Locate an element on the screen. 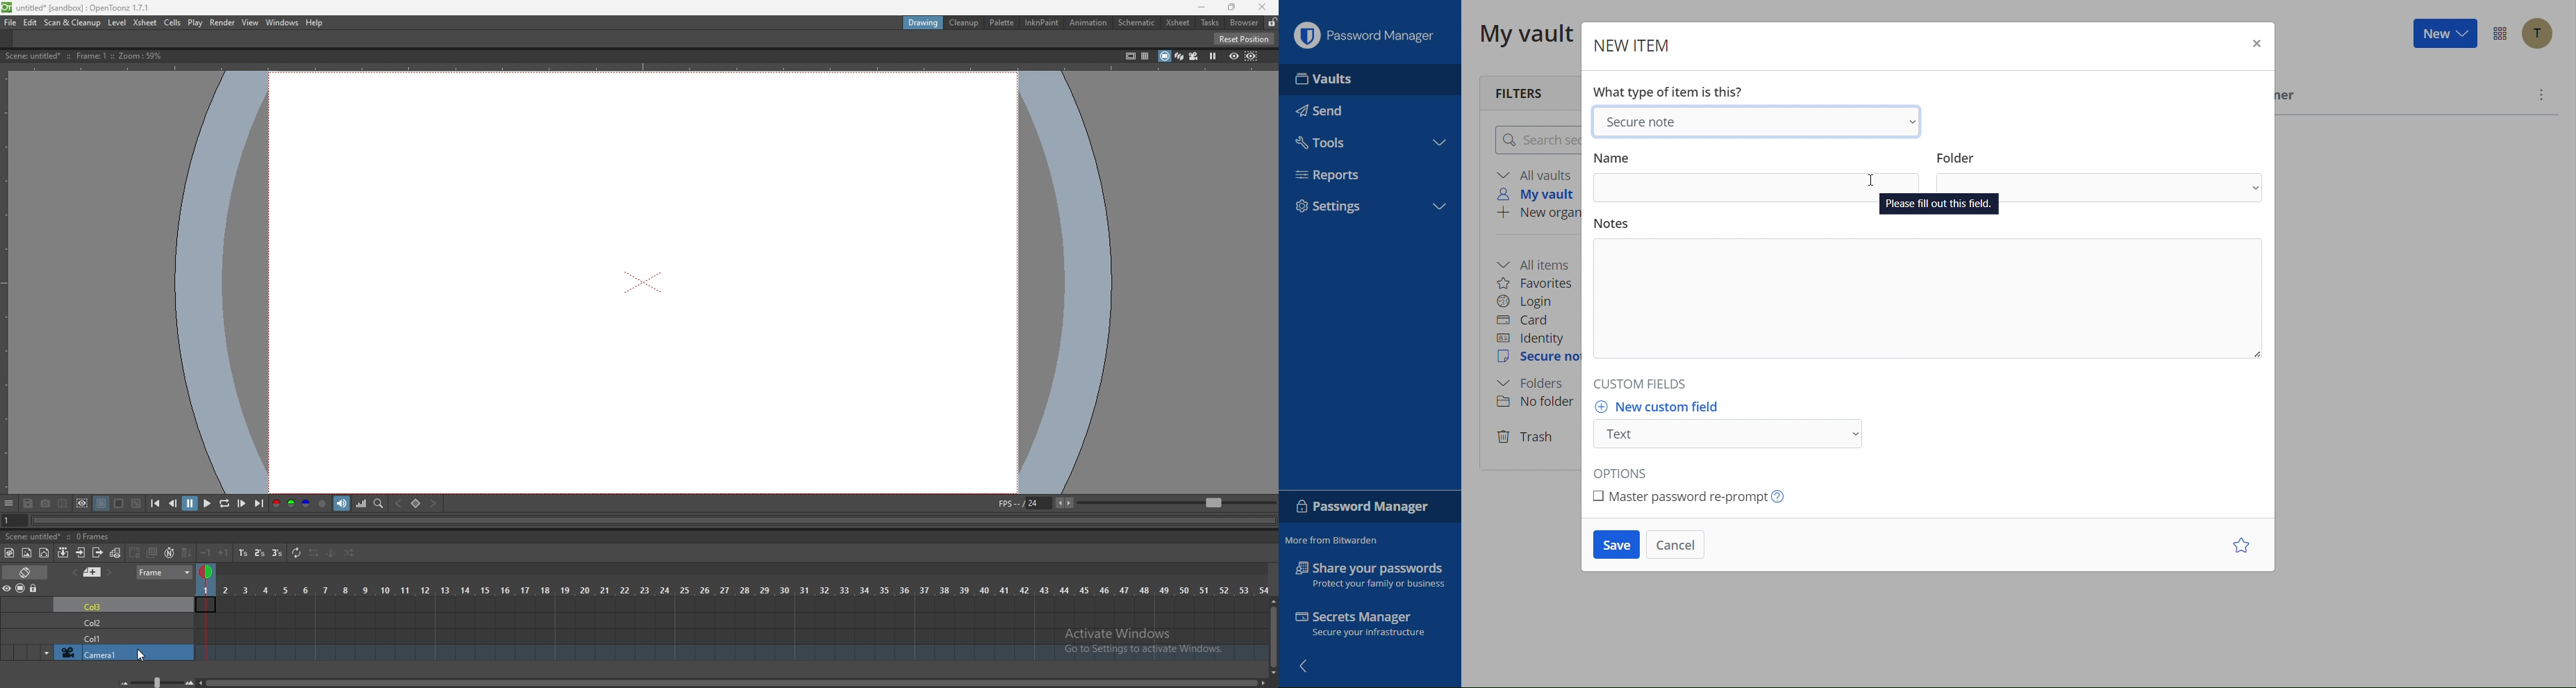 Image resolution: width=2576 pixels, height=700 pixels. All vaults is located at coordinates (1535, 174).